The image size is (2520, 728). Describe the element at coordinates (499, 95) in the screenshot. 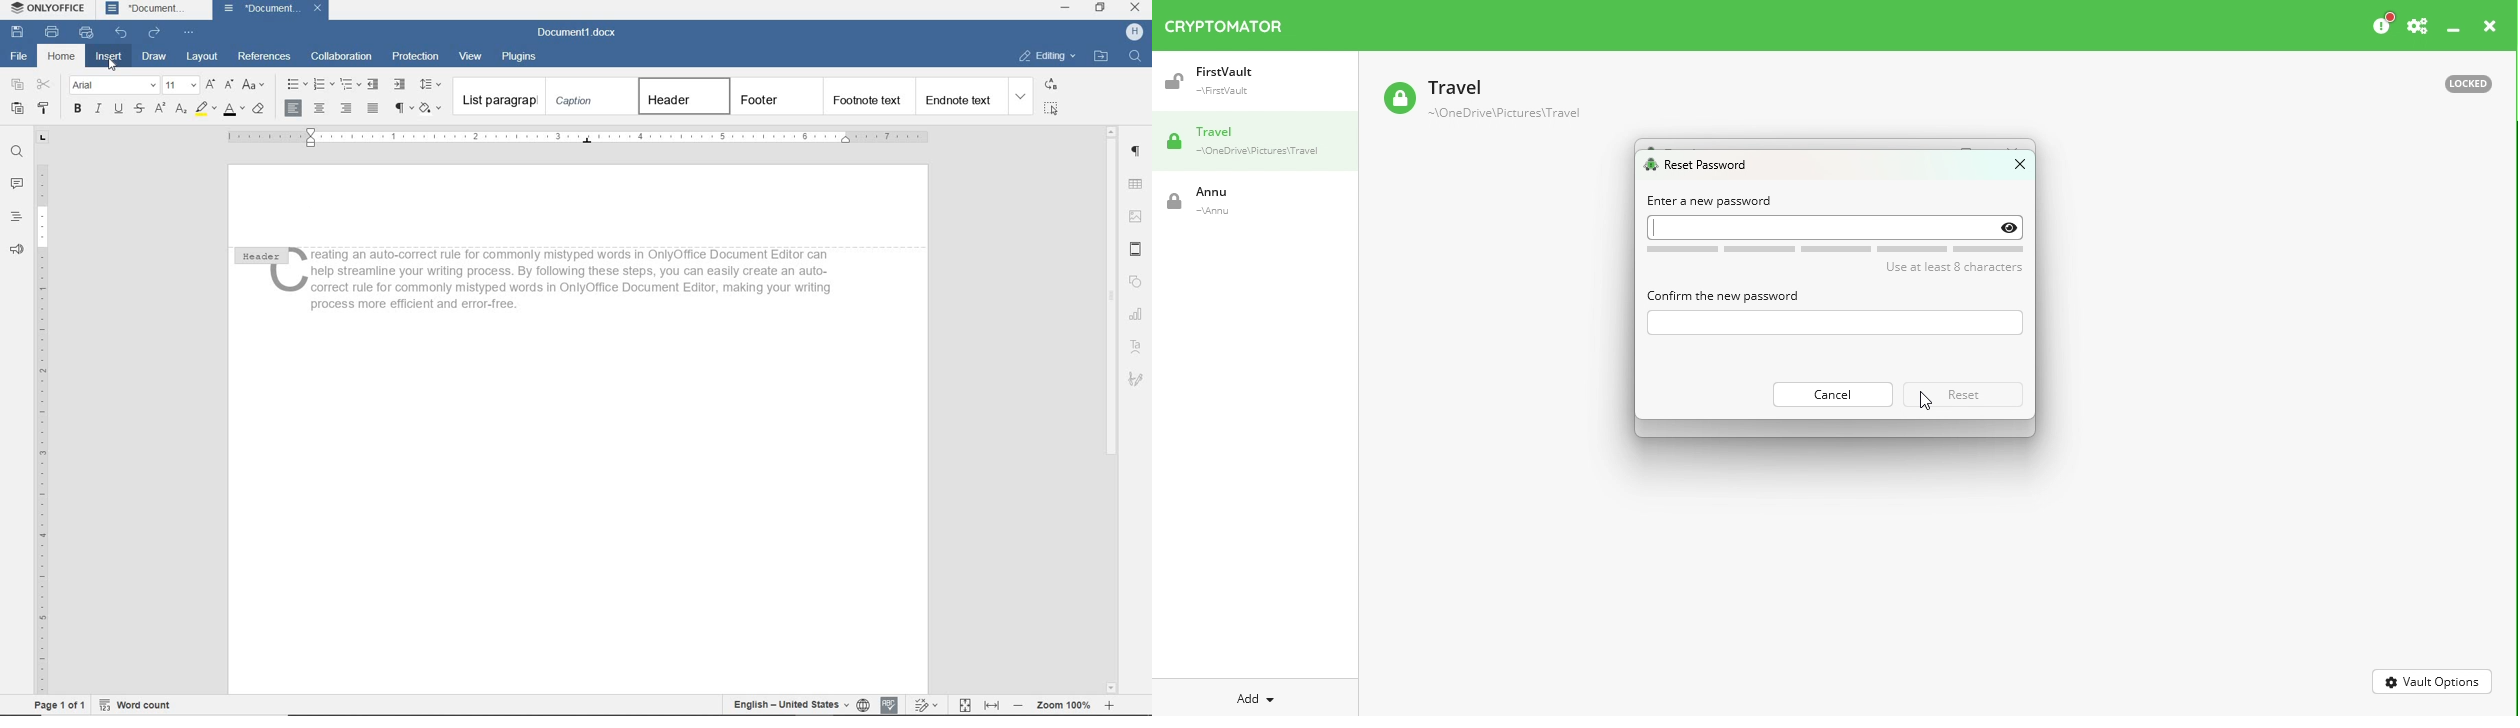

I see `NORMAL` at that location.